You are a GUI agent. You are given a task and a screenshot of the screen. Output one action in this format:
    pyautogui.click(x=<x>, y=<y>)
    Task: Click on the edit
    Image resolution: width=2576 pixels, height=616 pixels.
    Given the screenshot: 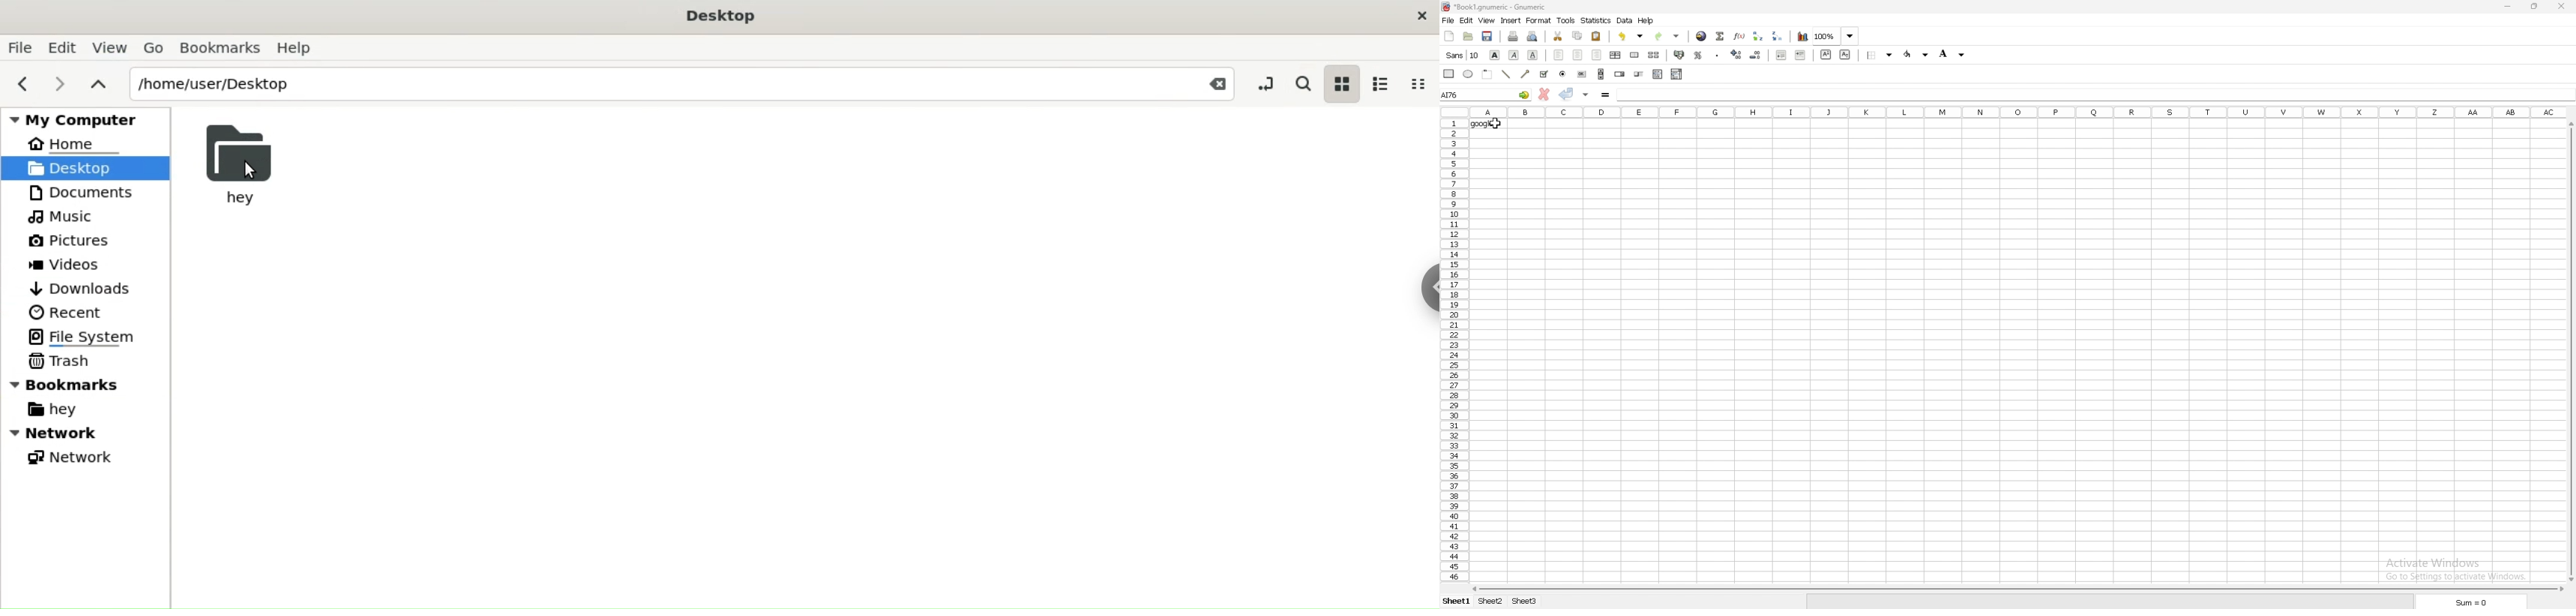 What is the action you would take?
    pyautogui.click(x=1467, y=21)
    